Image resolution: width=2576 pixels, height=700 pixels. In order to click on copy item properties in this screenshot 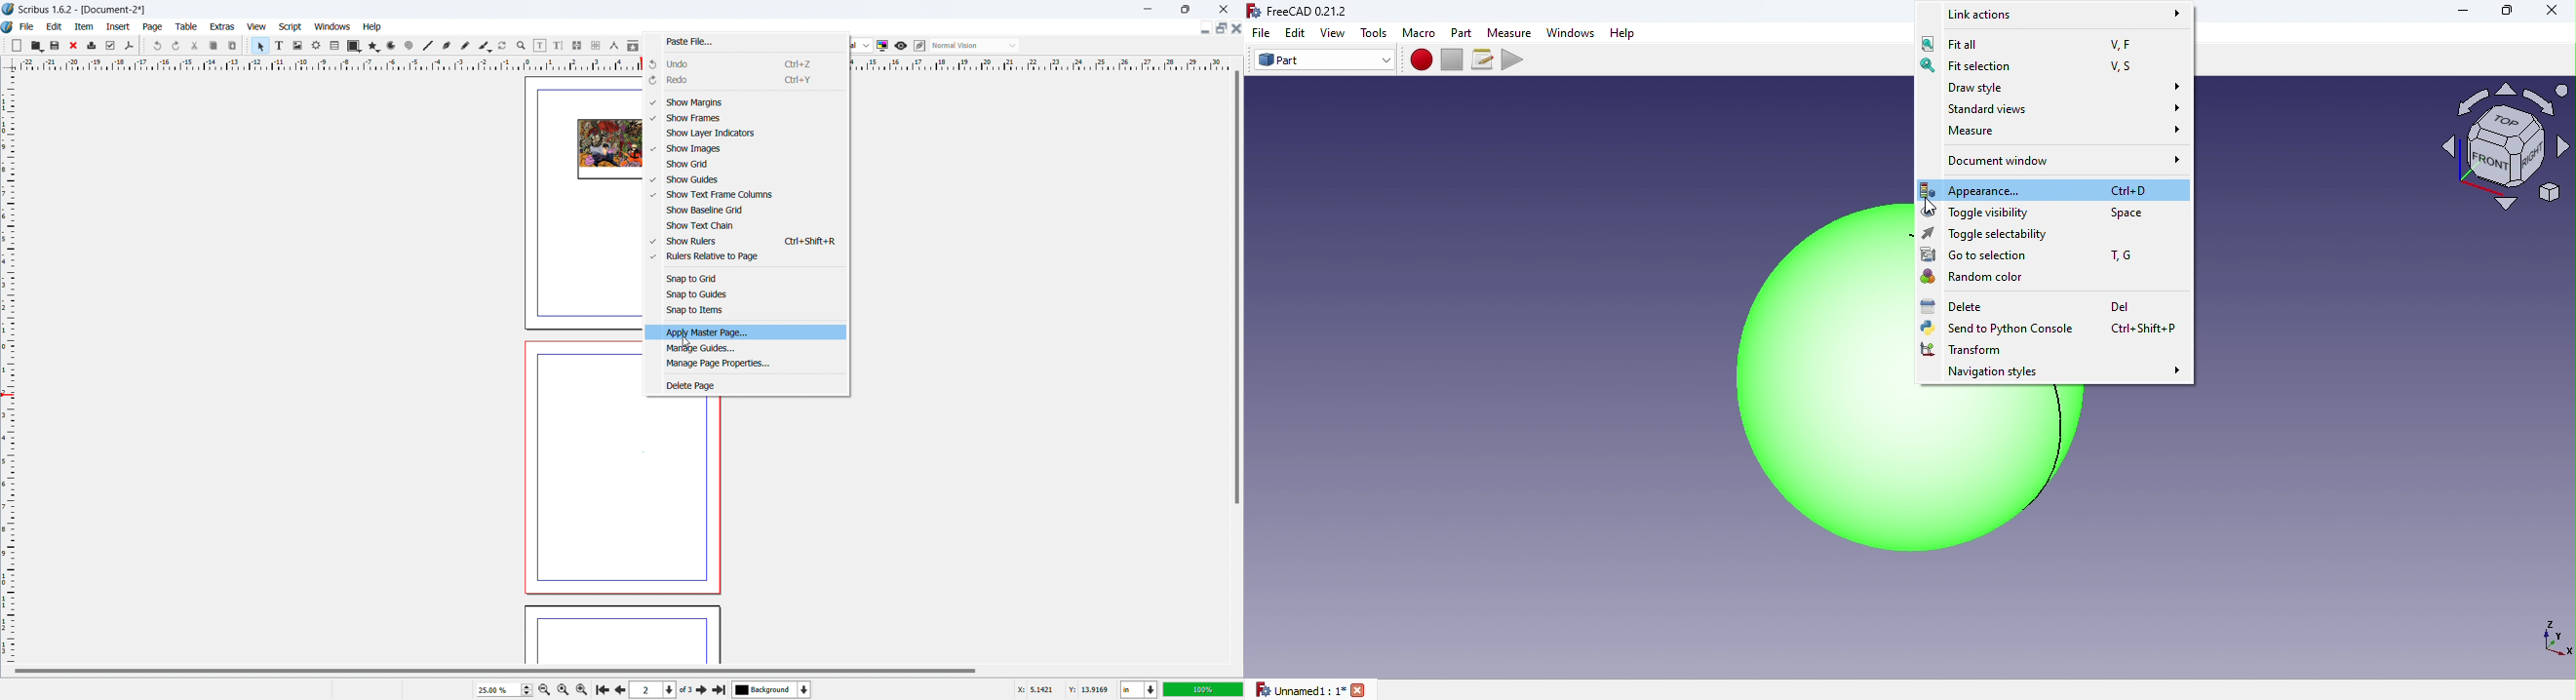, I will do `click(633, 45)`.